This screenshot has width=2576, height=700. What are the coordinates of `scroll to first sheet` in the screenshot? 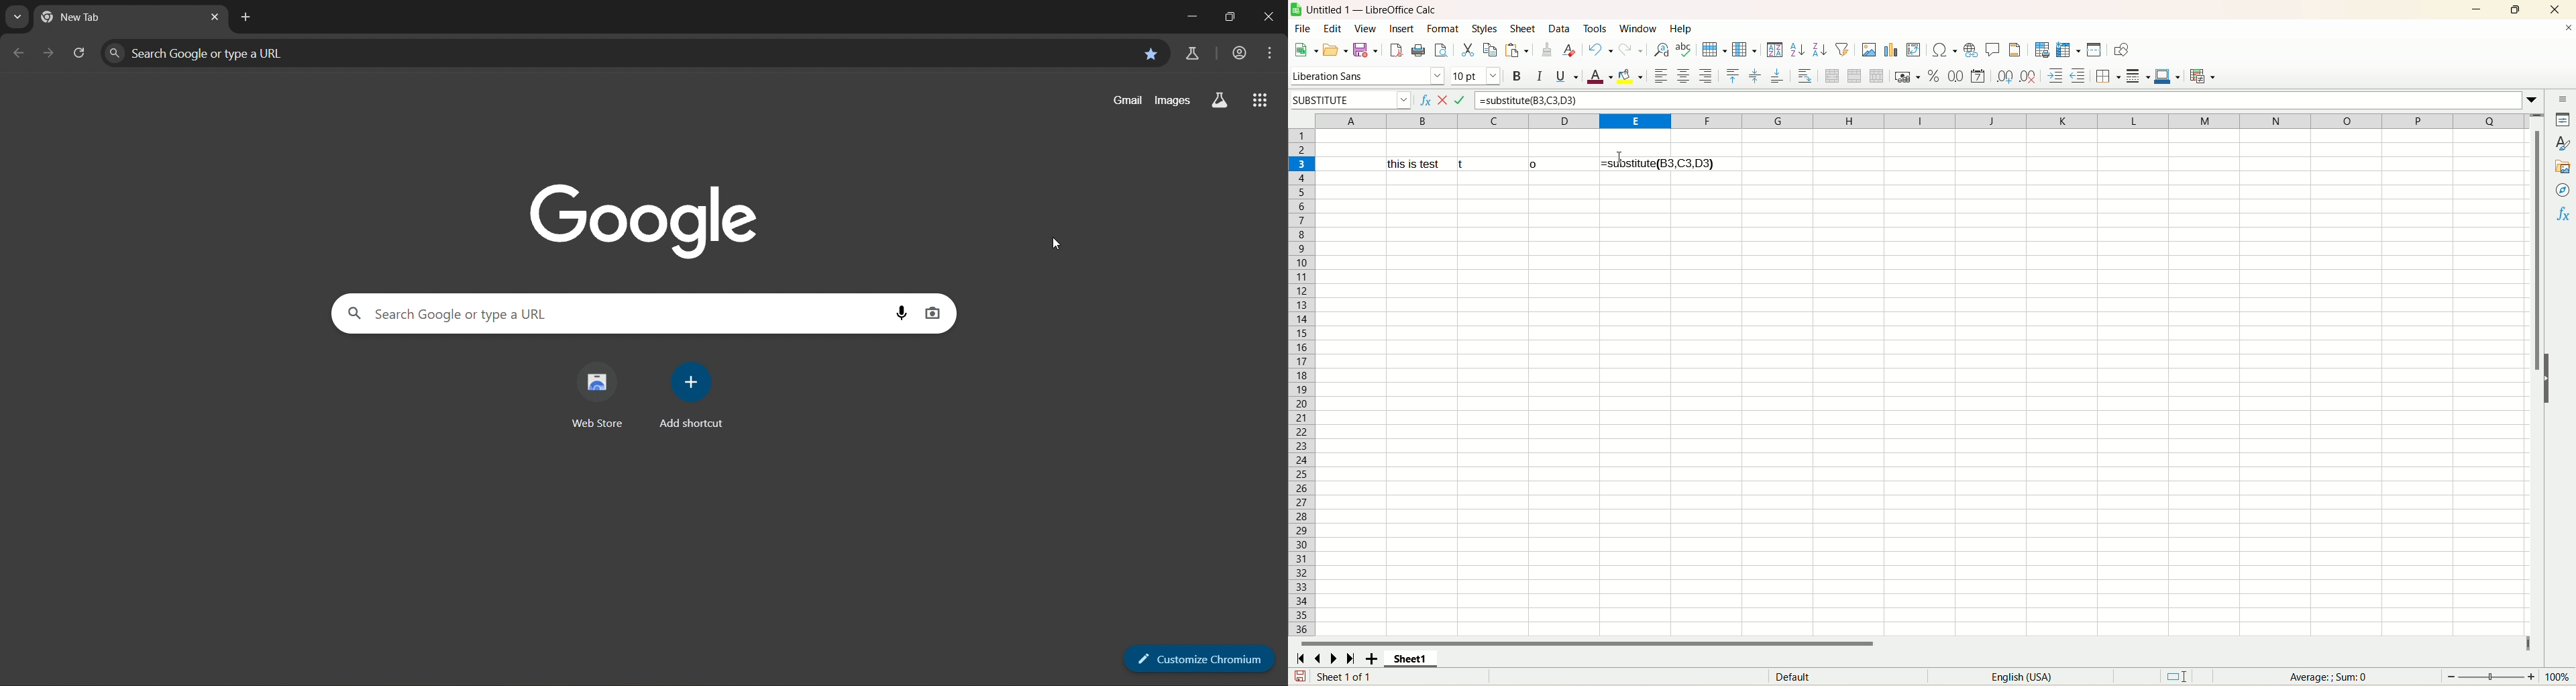 It's located at (1303, 655).